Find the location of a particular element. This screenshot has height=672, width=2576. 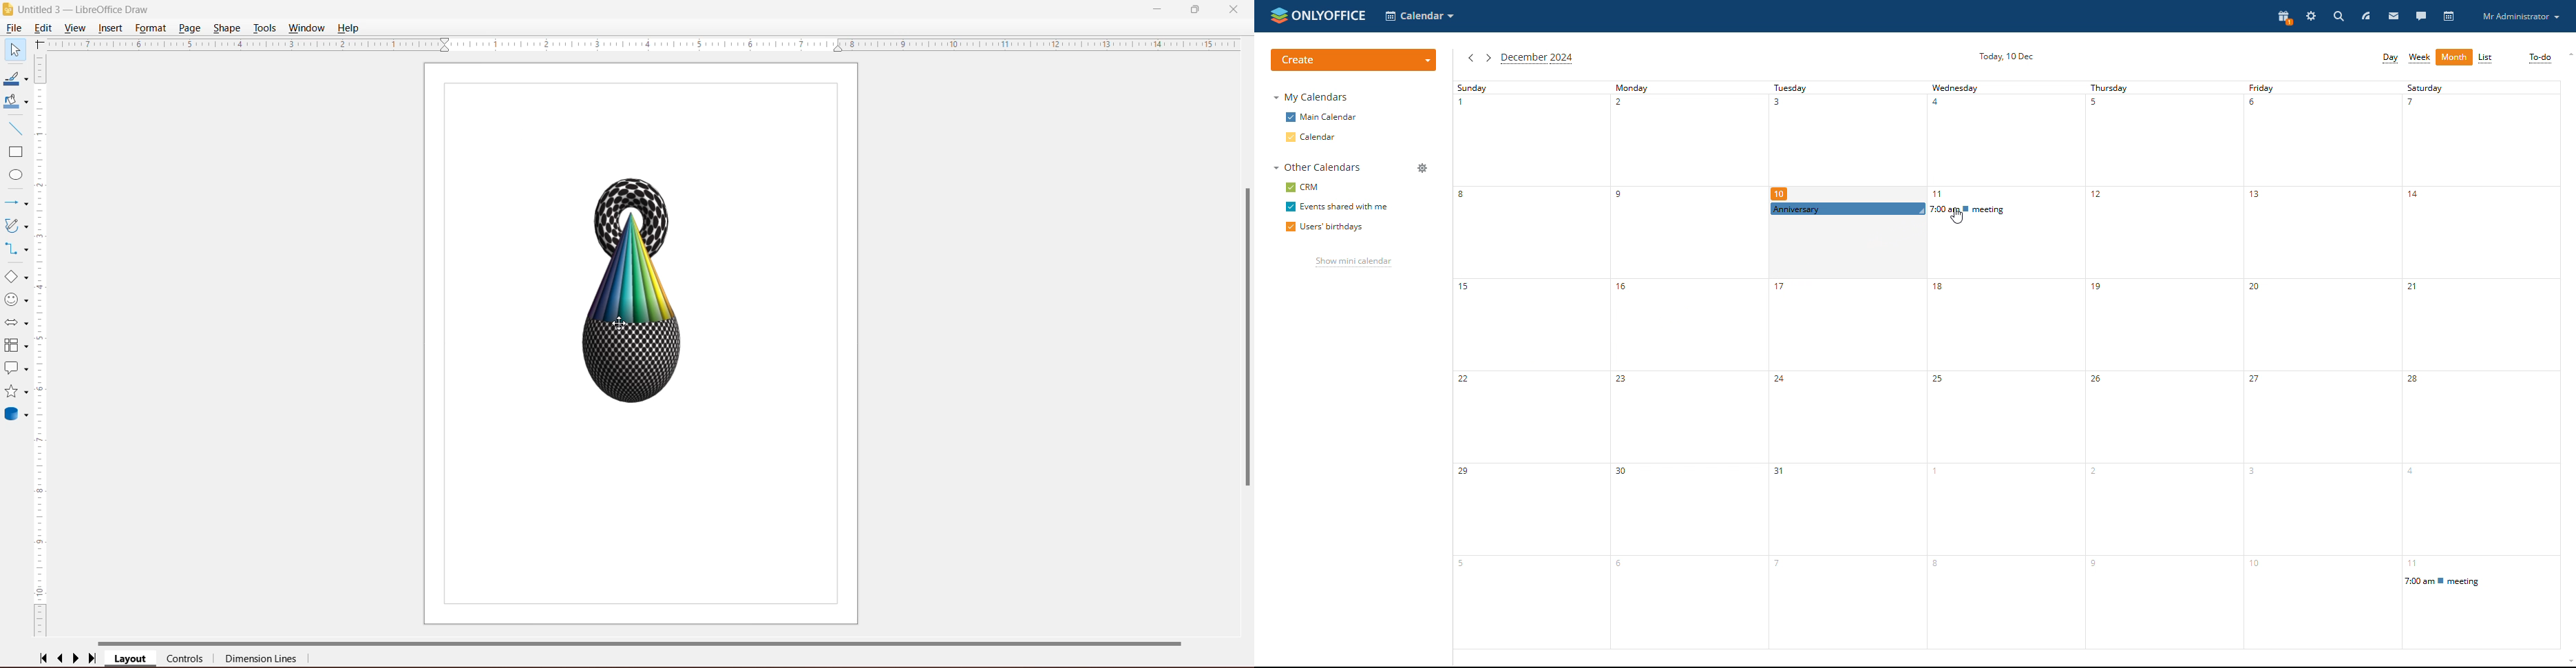

Scroll to previous page is located at coordinates (61, 658).